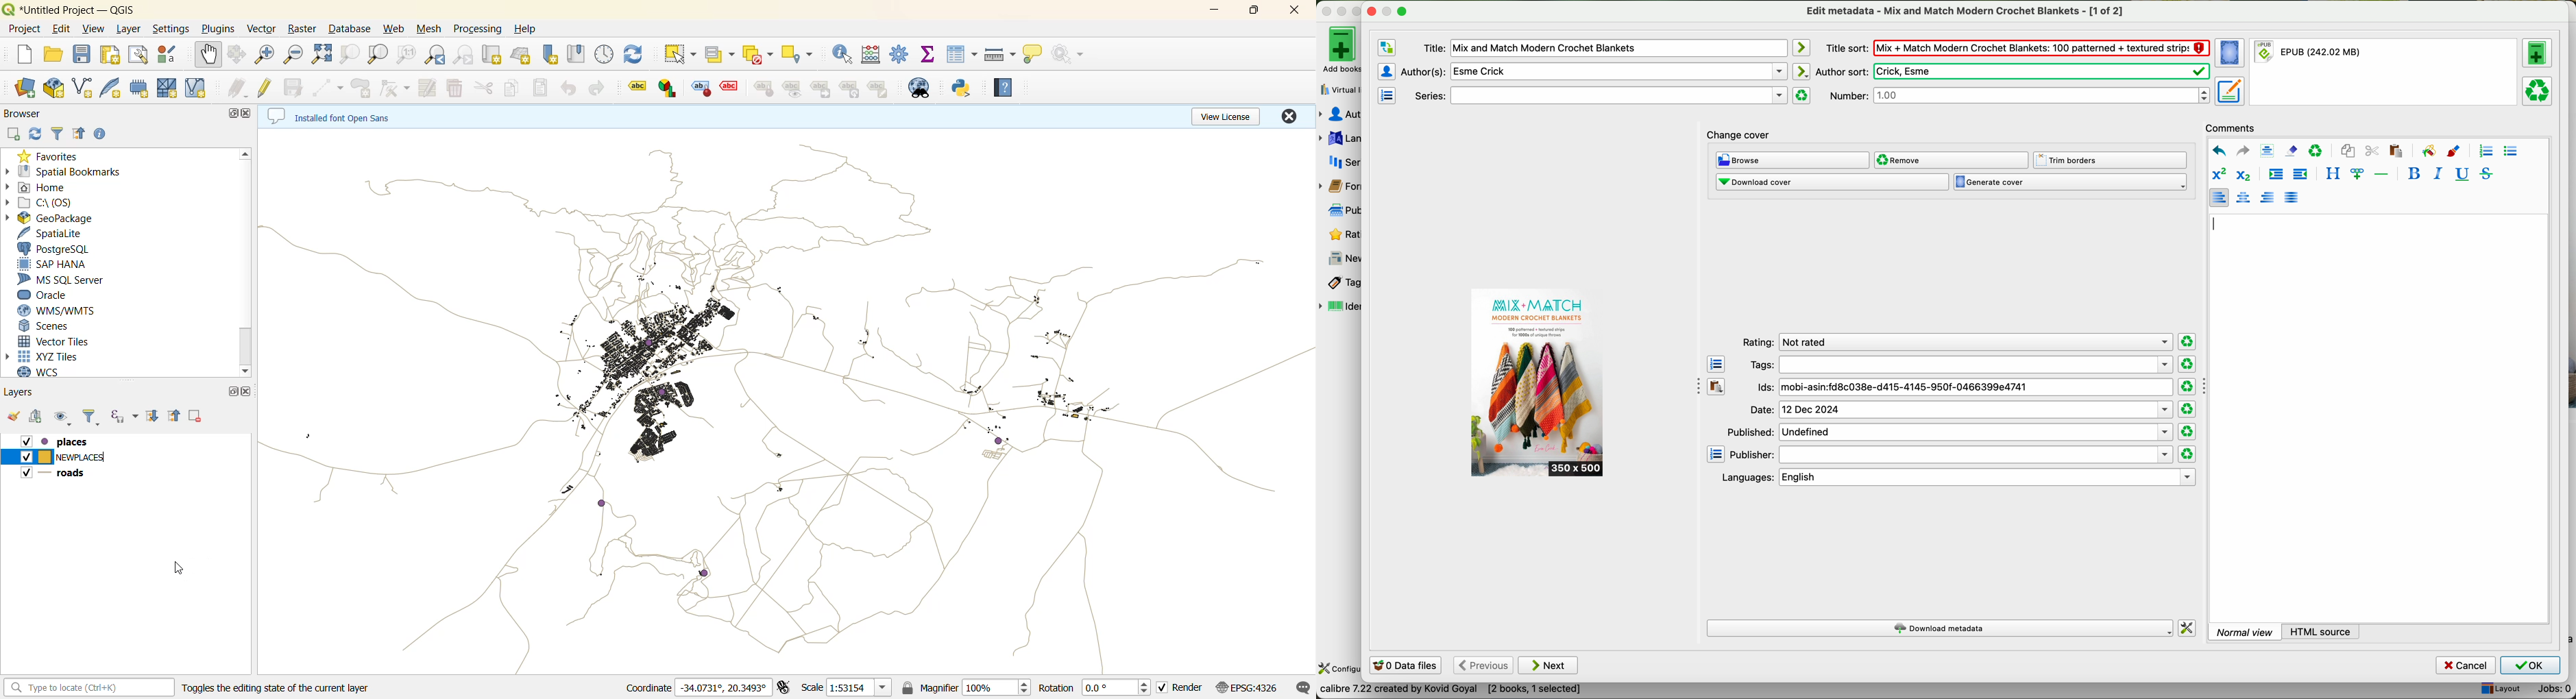 The height and width of the screenshot is (700, 2576). Describe the element at coordinates (1338, 186) in the screenshot. I see `formats` at that location.